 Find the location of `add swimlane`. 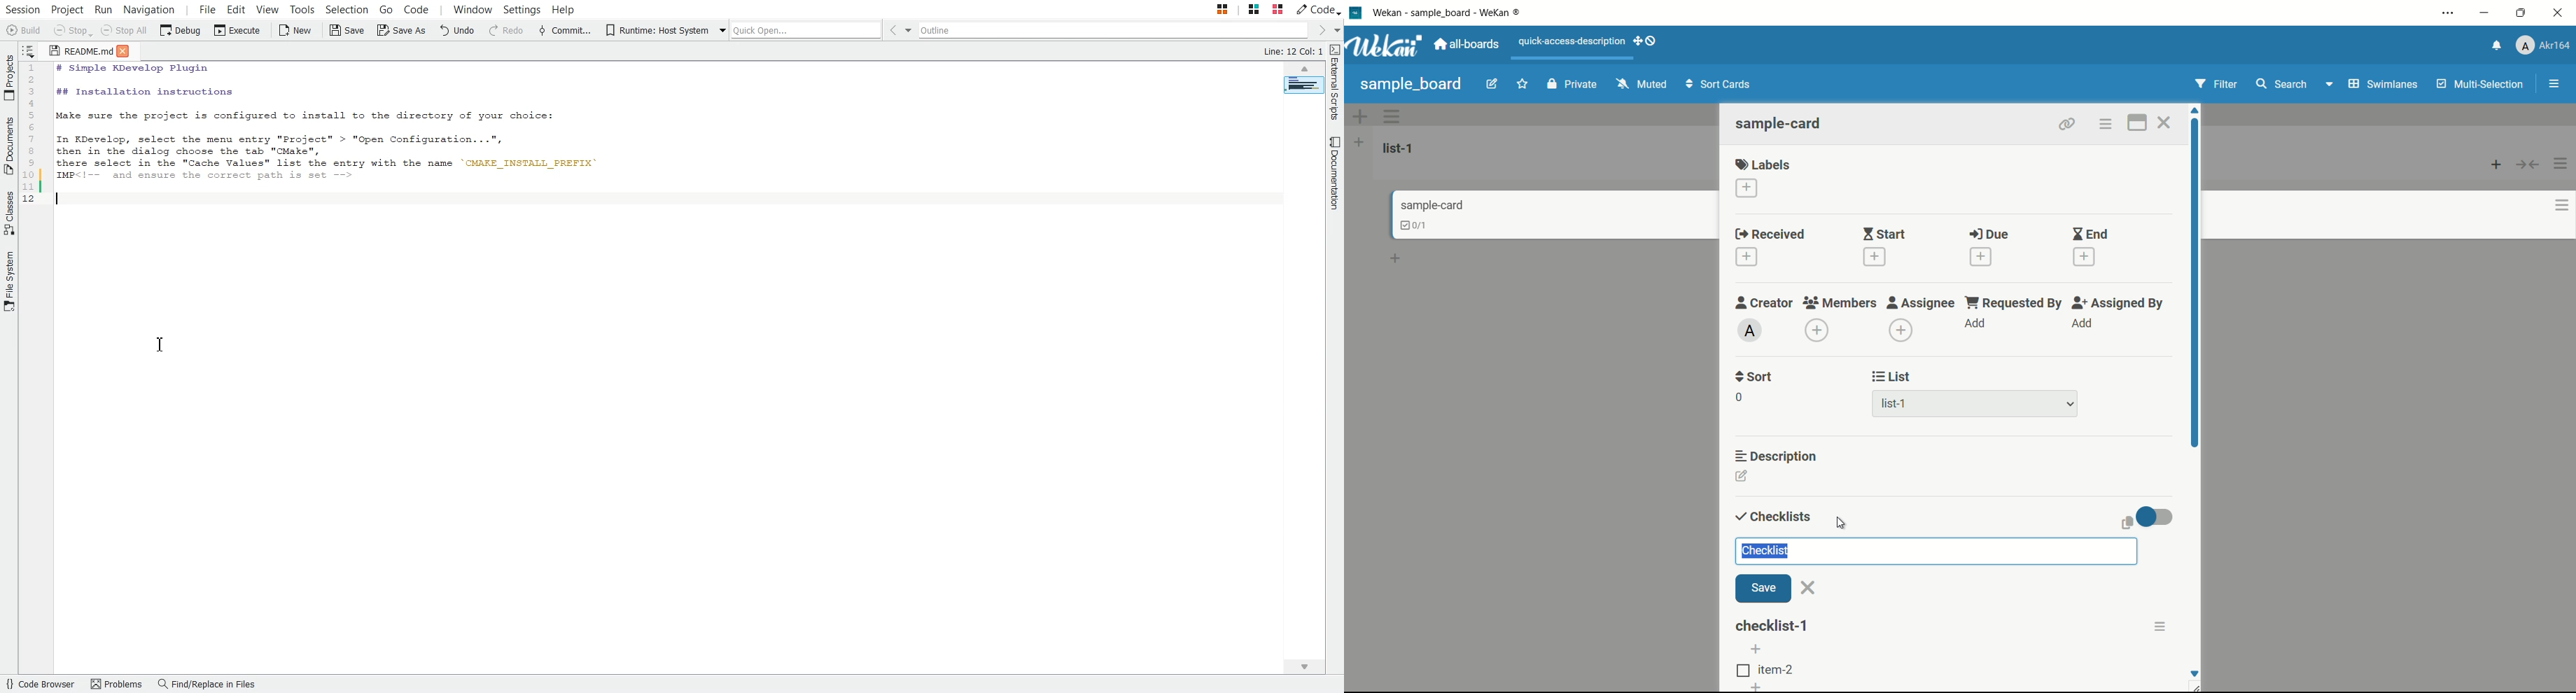

add swimlane is located at coordinates (1359, 116).